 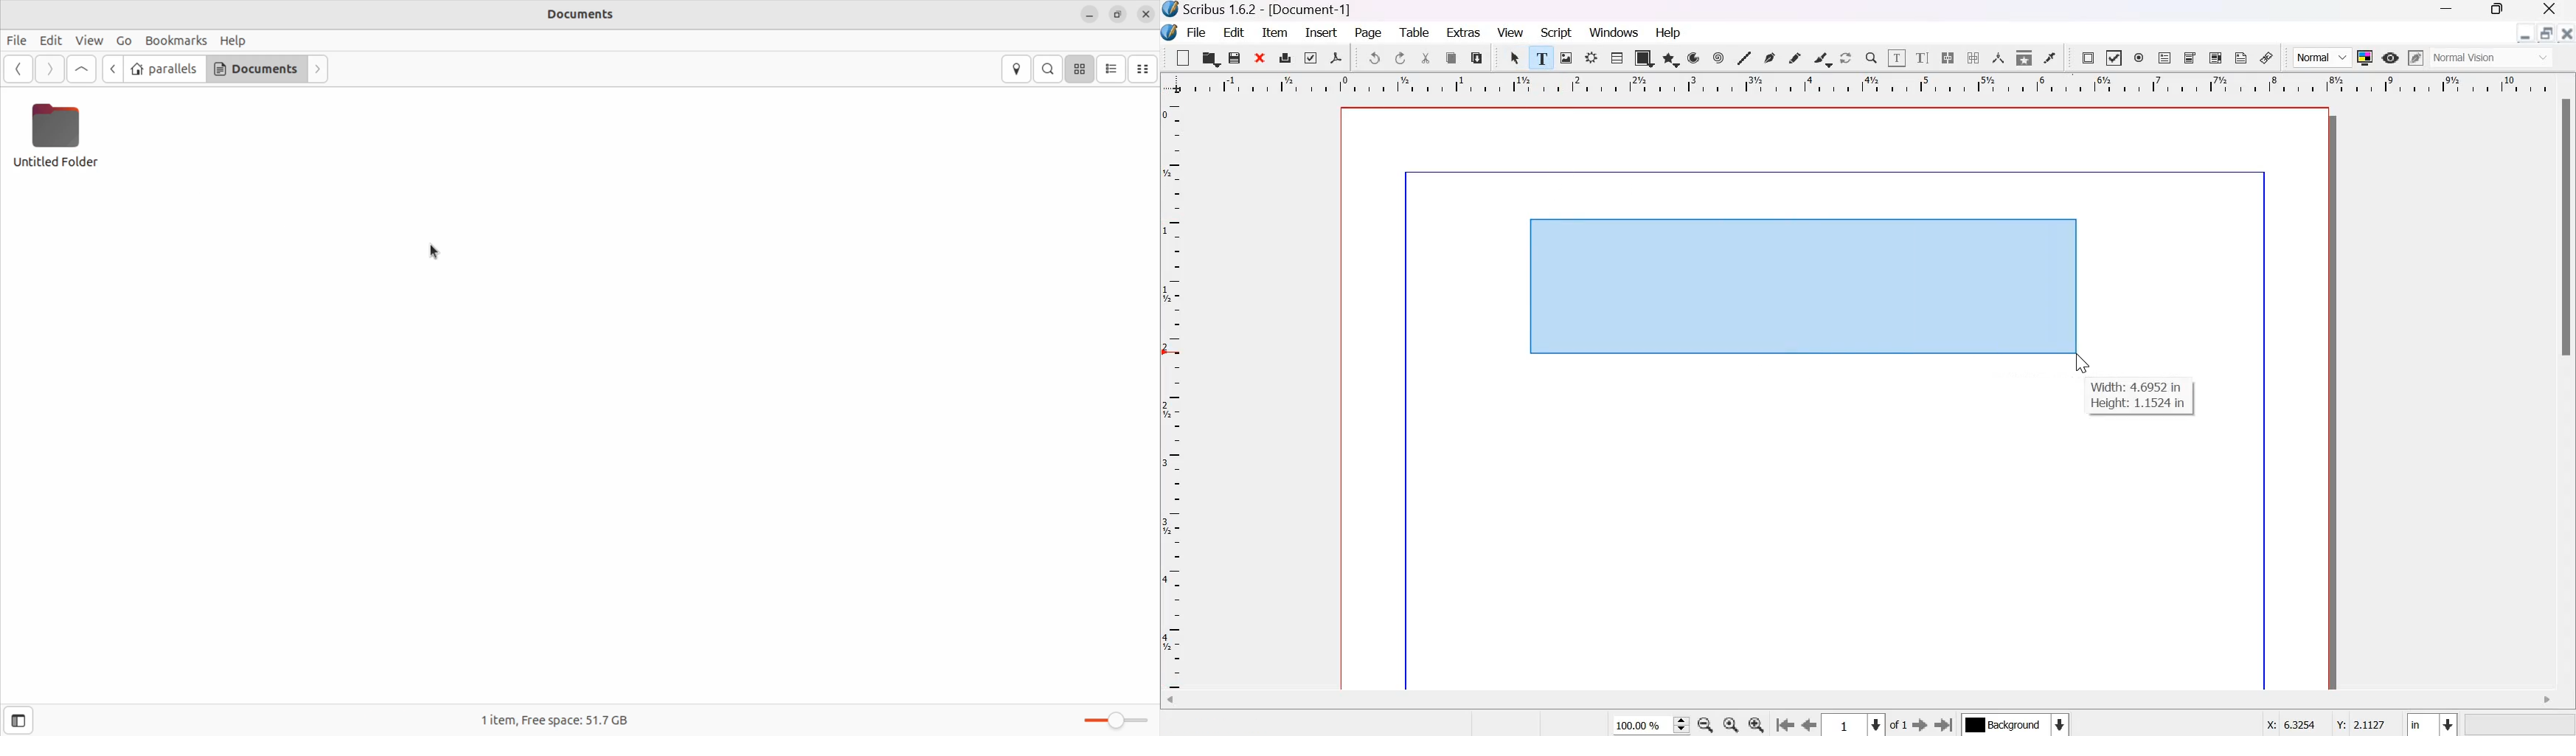 What do you see at coordinates (2191, 58) in the screenshot?
I see `PDF Combo Box` at bounding box center [2191, 58].